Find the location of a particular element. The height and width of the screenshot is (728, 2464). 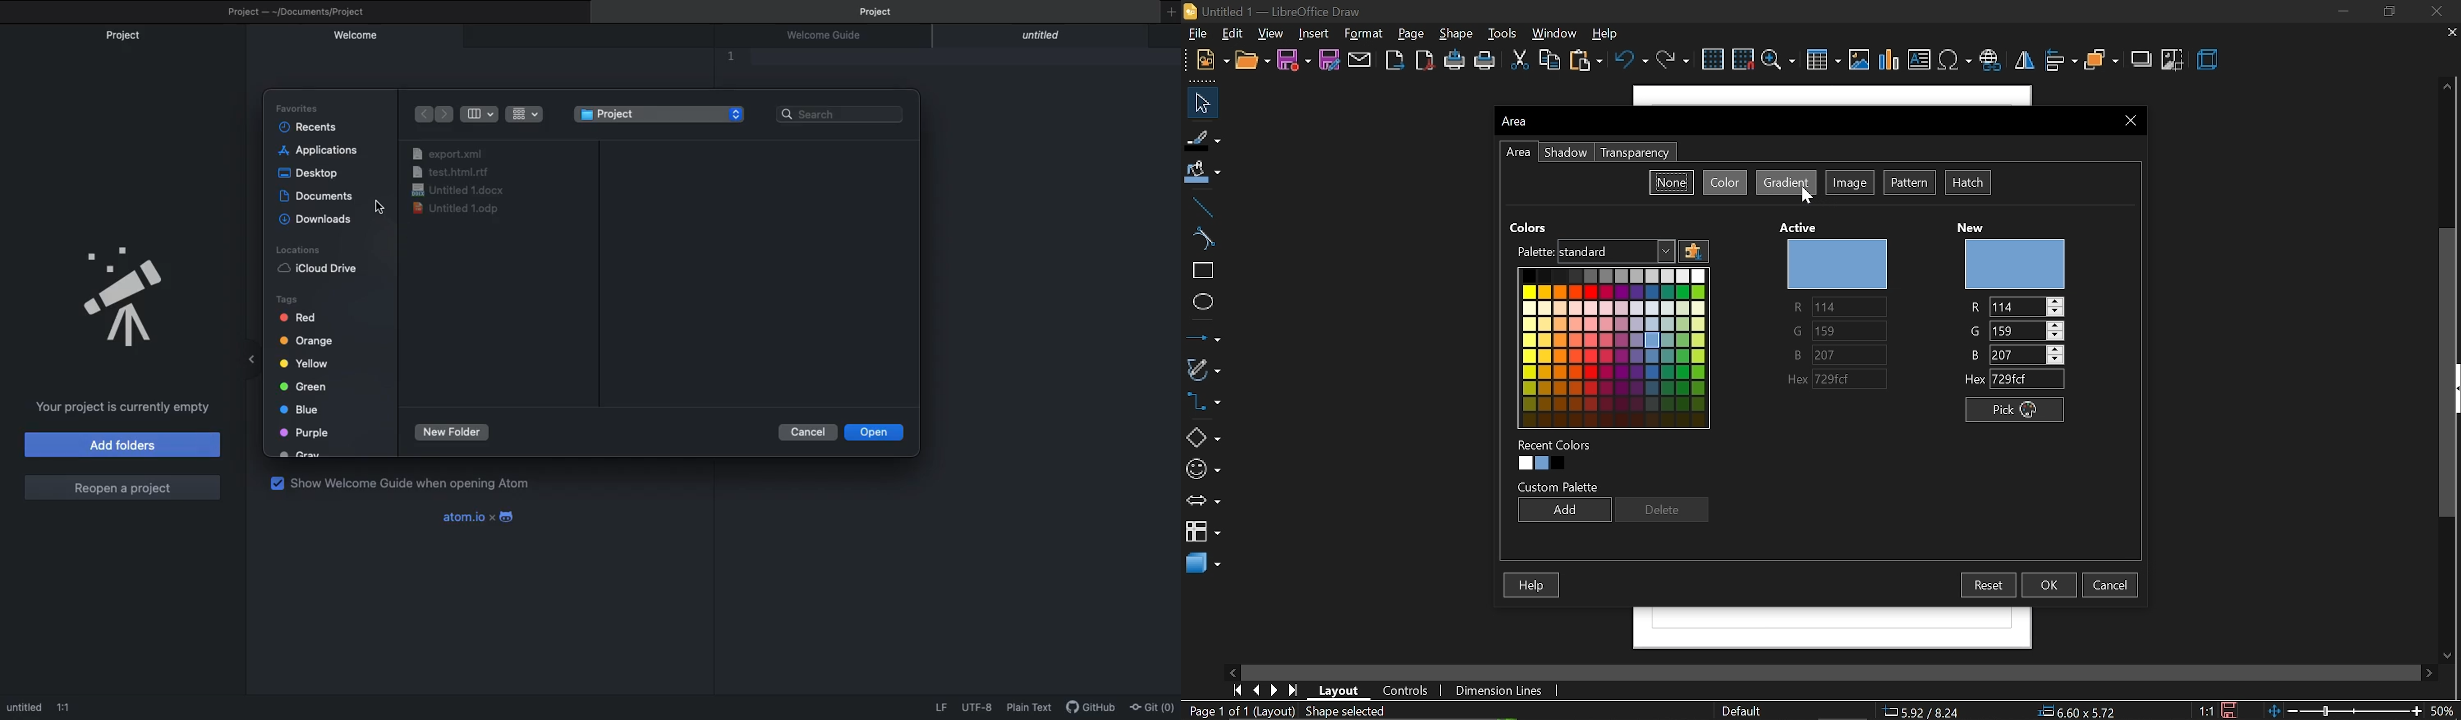

attach is located at coordinates (1362, 61).